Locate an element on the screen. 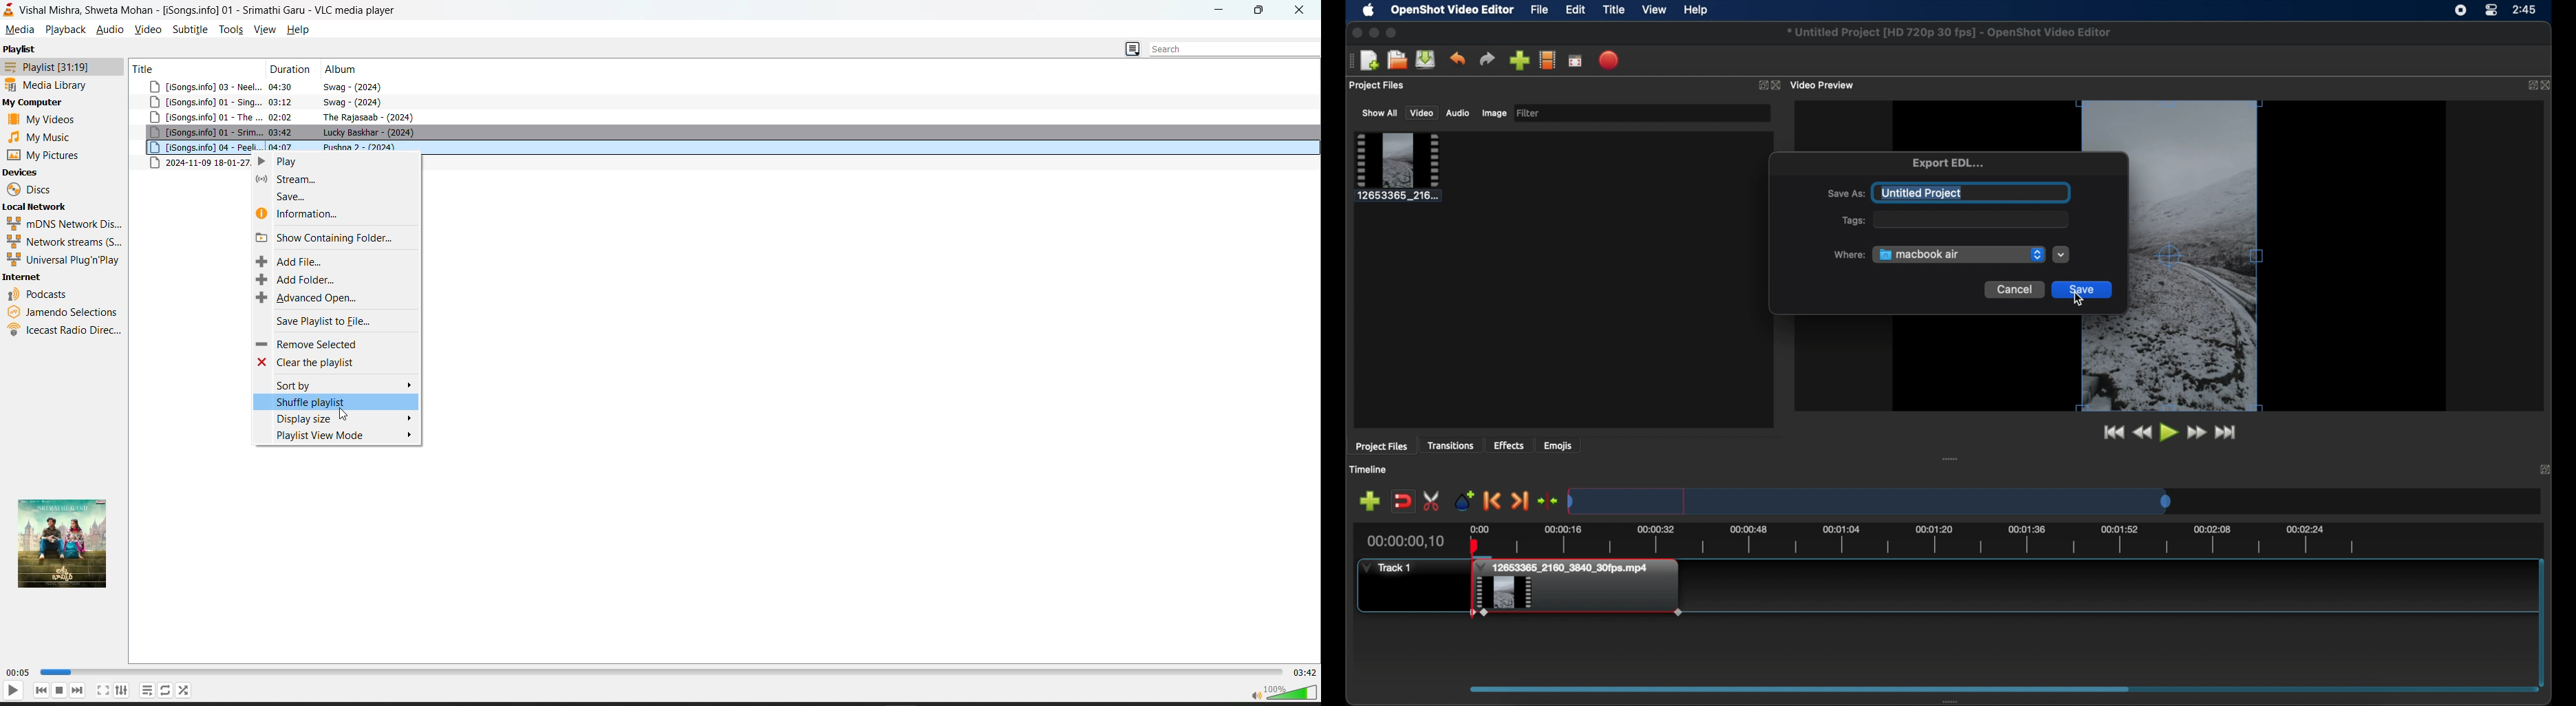  emojis is located at coordinates (1559, 445).